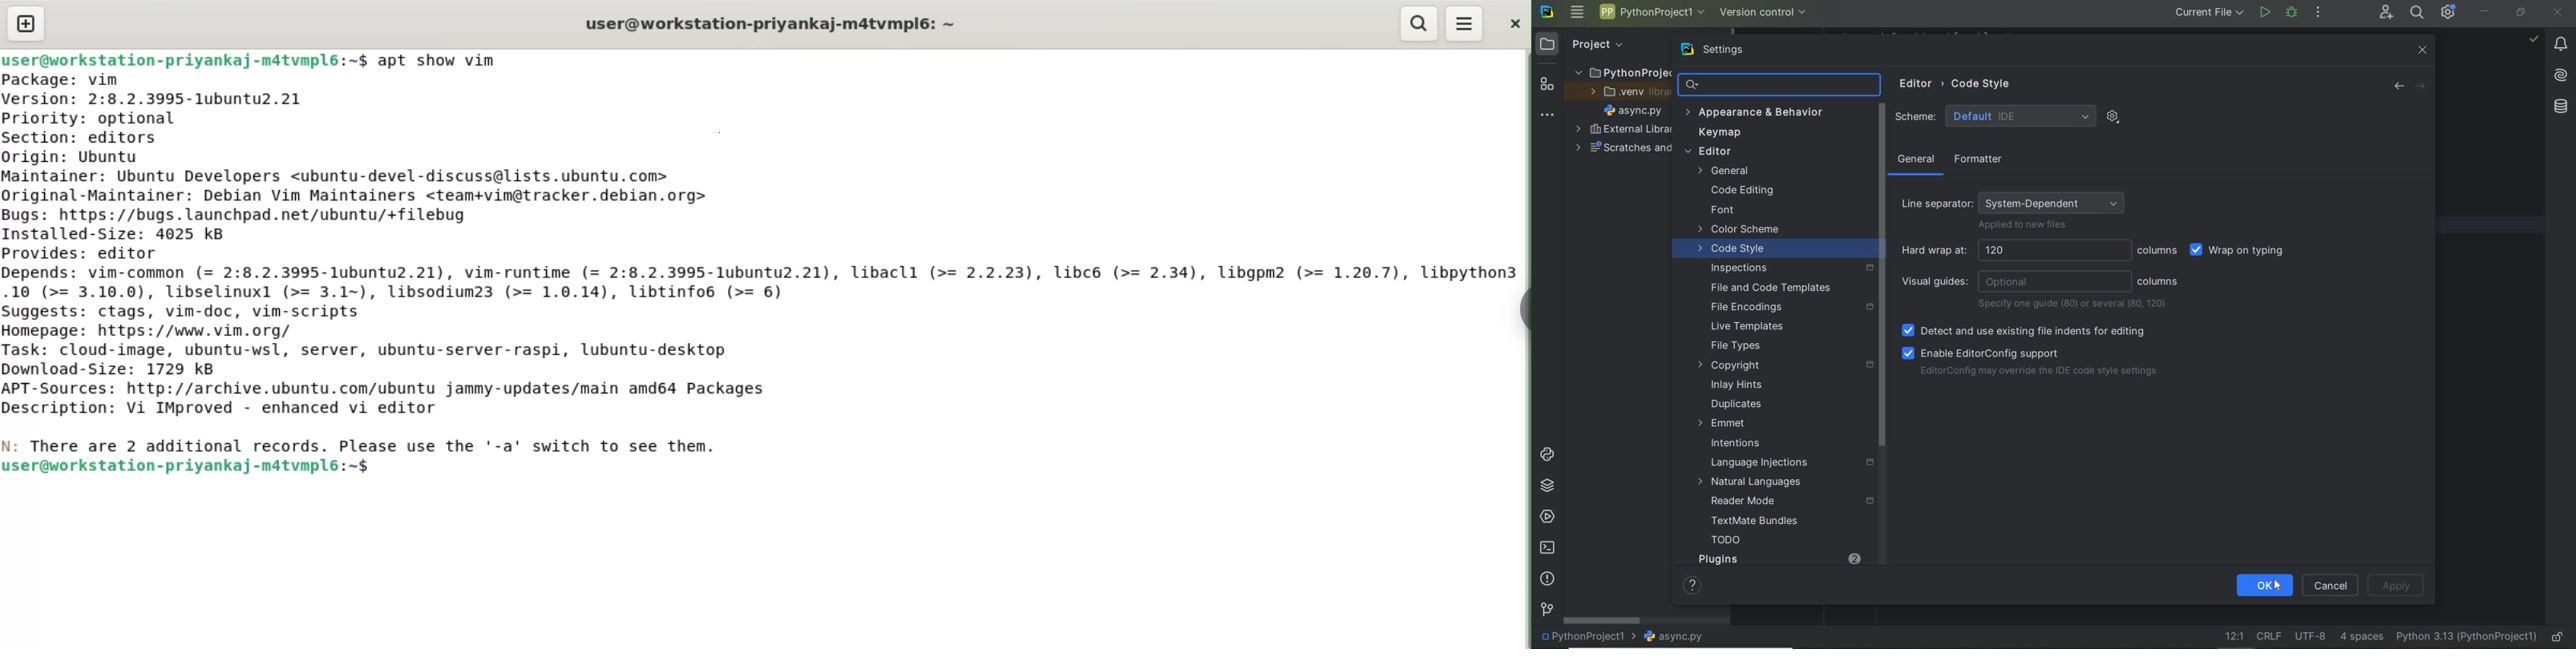 Image resolution: width=2576 pixels, height=672 pixels. What do you see at coordinates (1793, 463) in the screenshot?
I see `Language Injections` at bounding box center [1793, 463].